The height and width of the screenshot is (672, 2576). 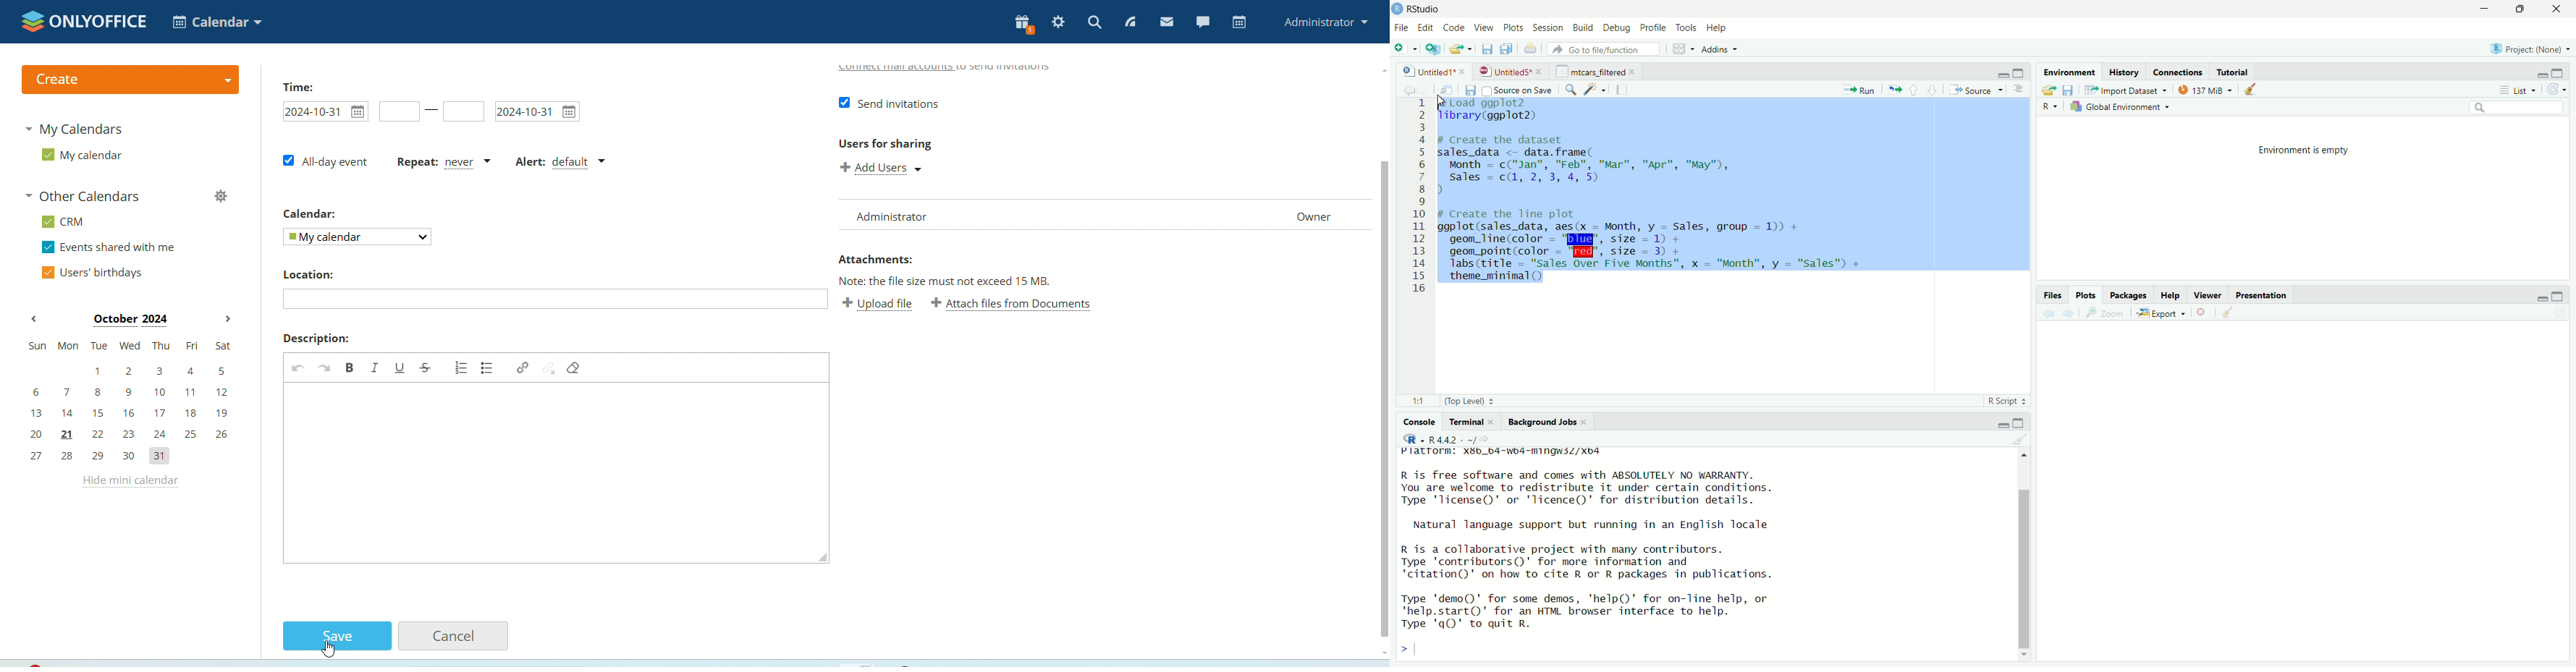 What do you see at coordinates (2050, 314) in the screenshot?
I see `back` at bounding box center [2050, 314].